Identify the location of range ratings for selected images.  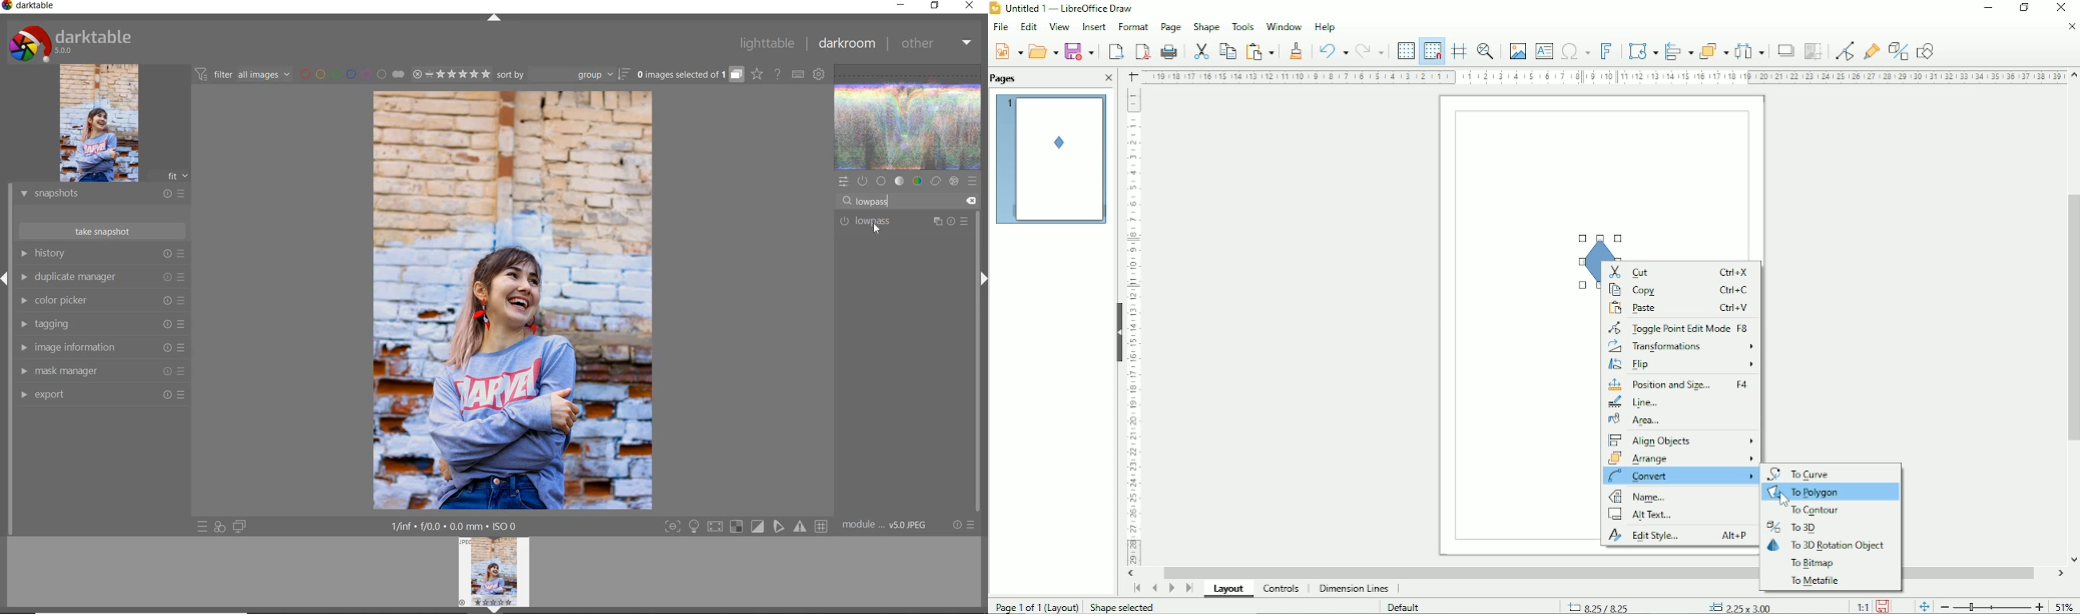
(451, 74).